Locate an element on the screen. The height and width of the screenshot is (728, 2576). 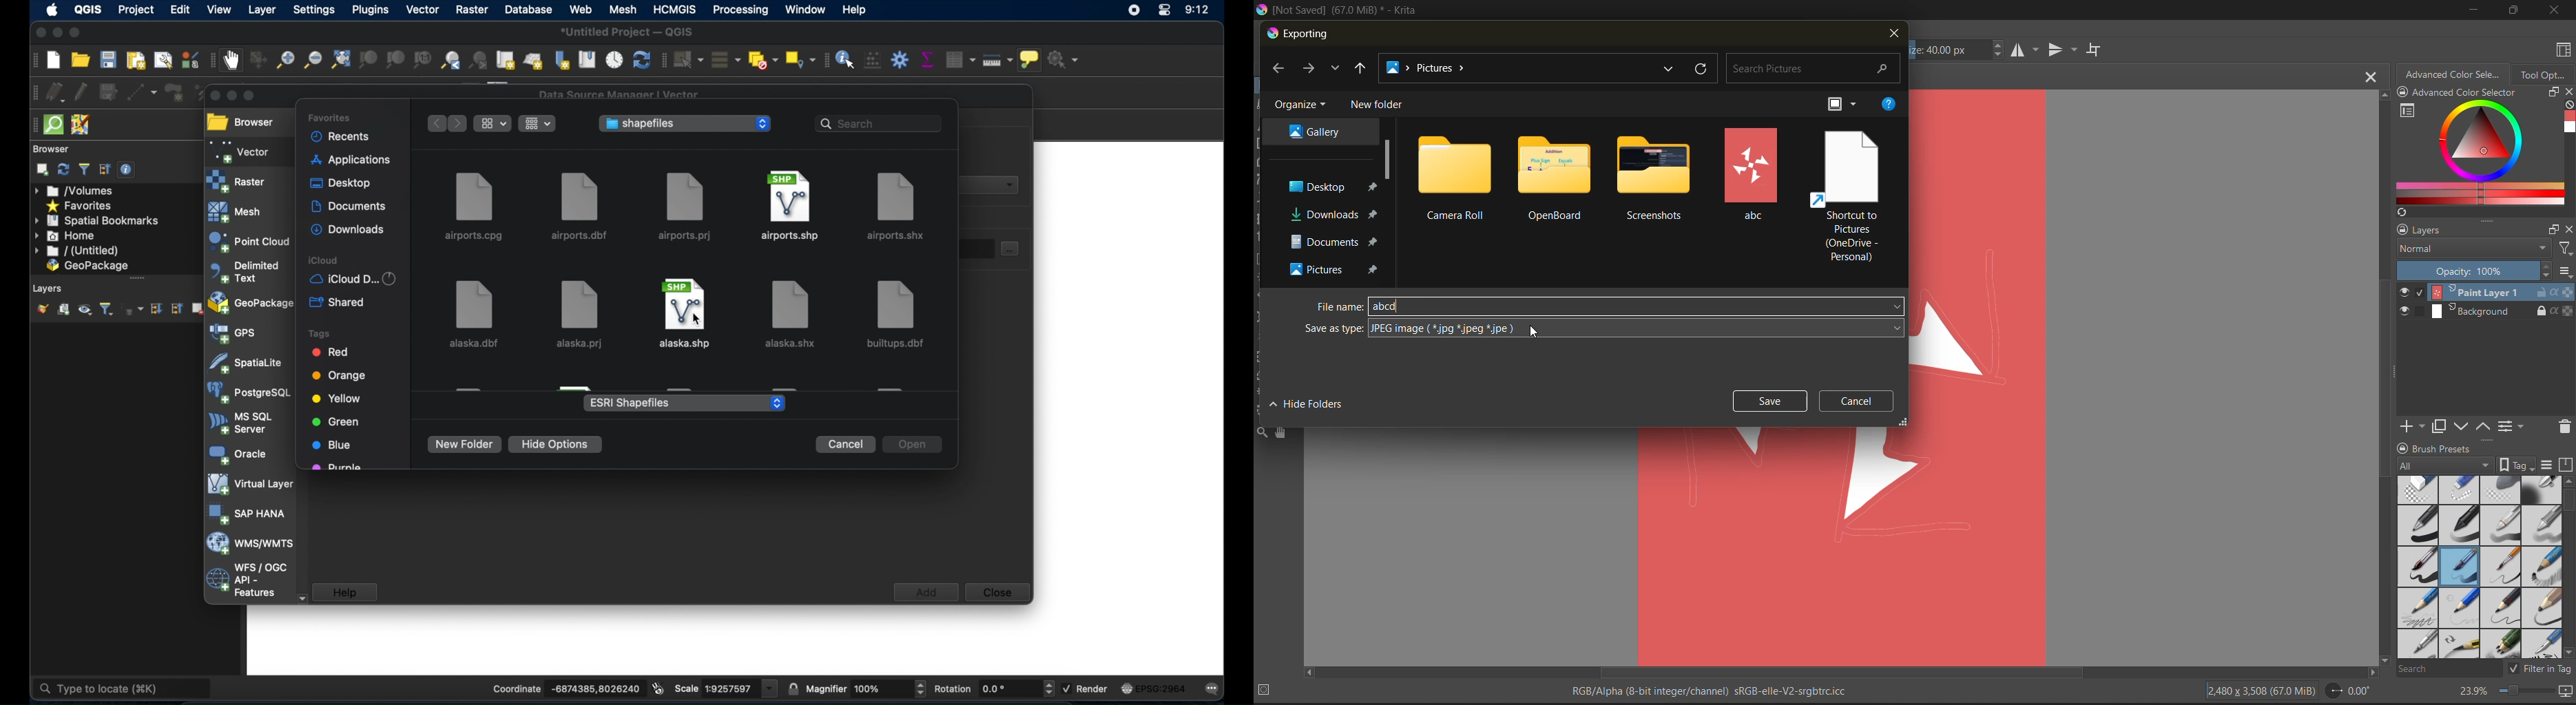
up to desktop is located at coordinates (1362, 68).